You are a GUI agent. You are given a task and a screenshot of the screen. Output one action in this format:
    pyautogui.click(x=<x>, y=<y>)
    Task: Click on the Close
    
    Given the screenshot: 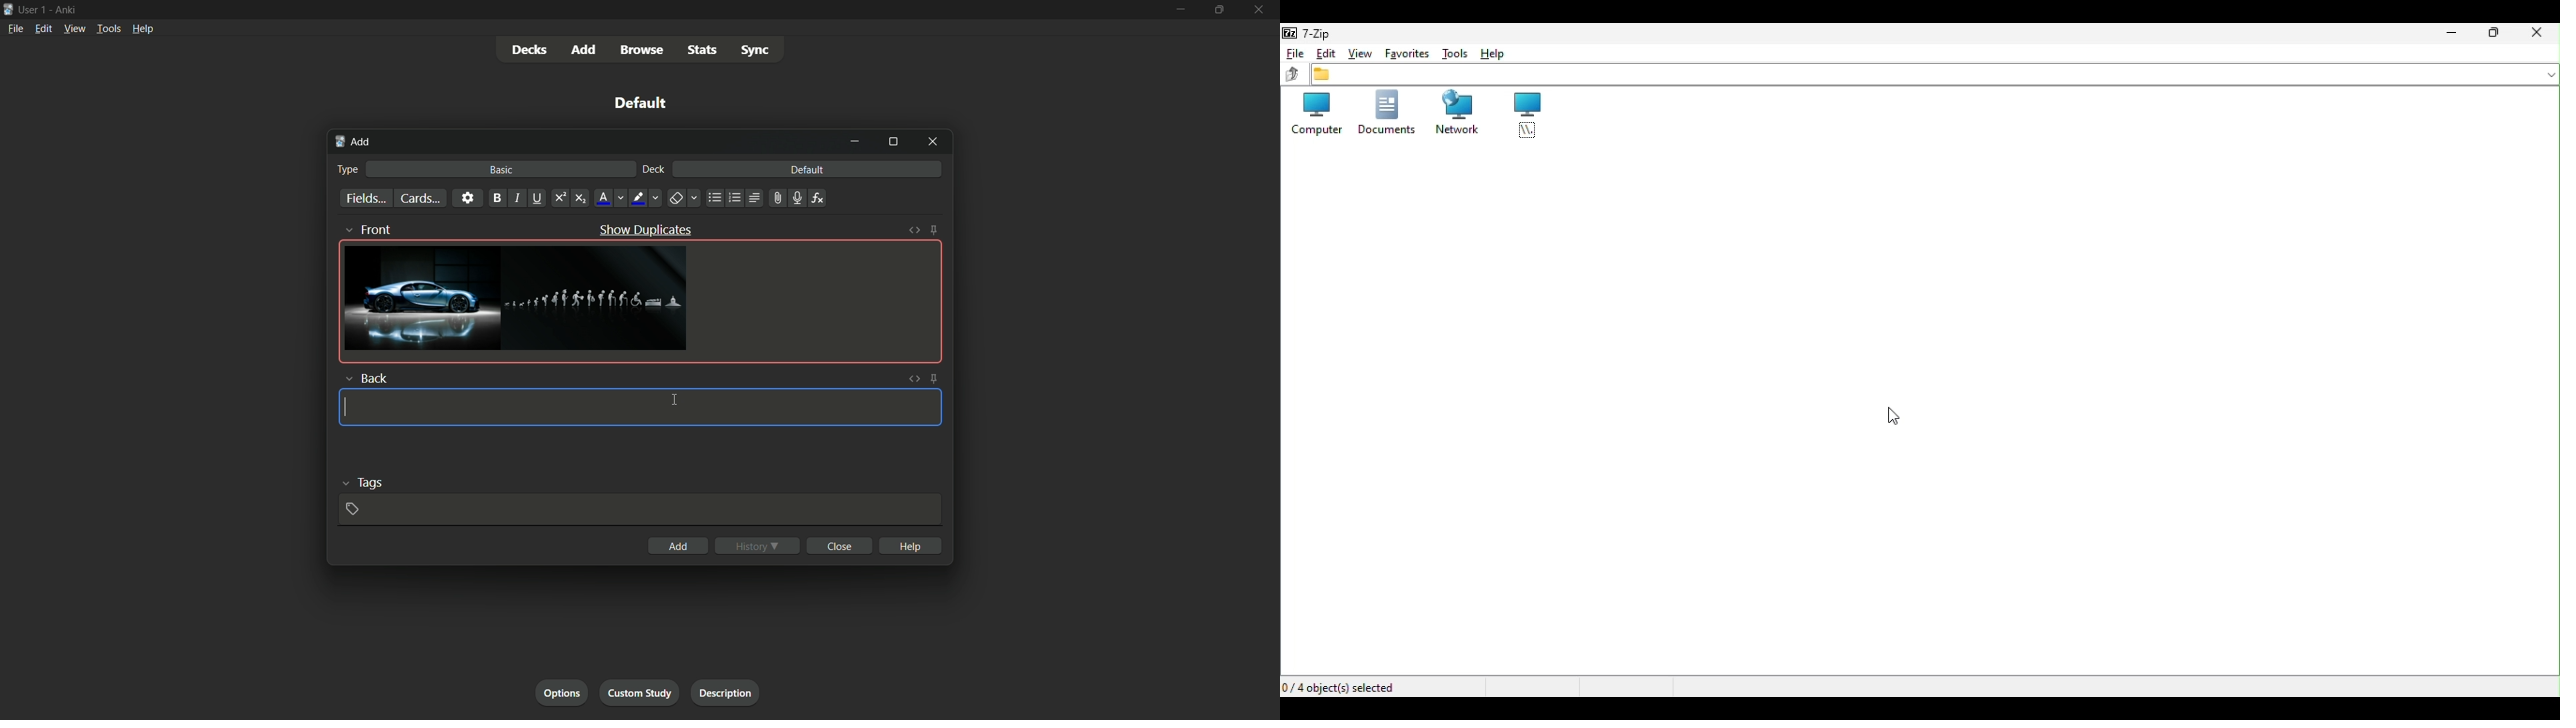 What is the action you would take?
    pyautogui.click(x=2542, y=36)
    